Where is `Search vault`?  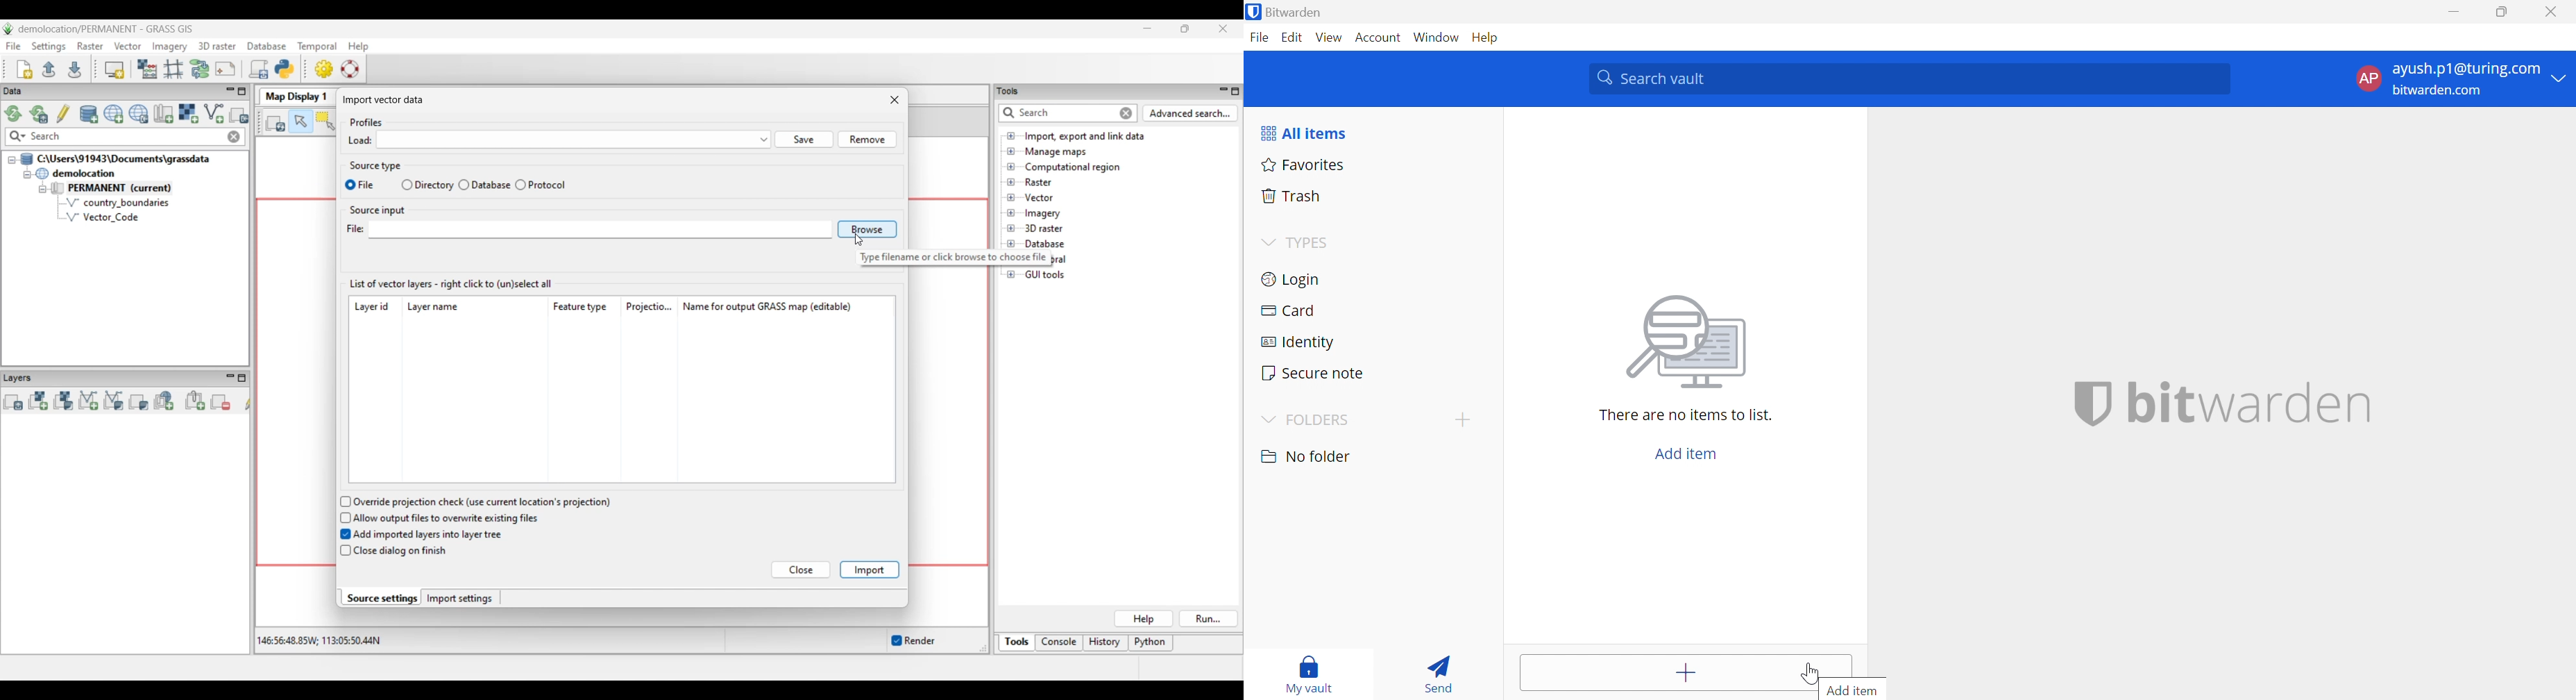 Search vault is located at coordinates (1913, 79).